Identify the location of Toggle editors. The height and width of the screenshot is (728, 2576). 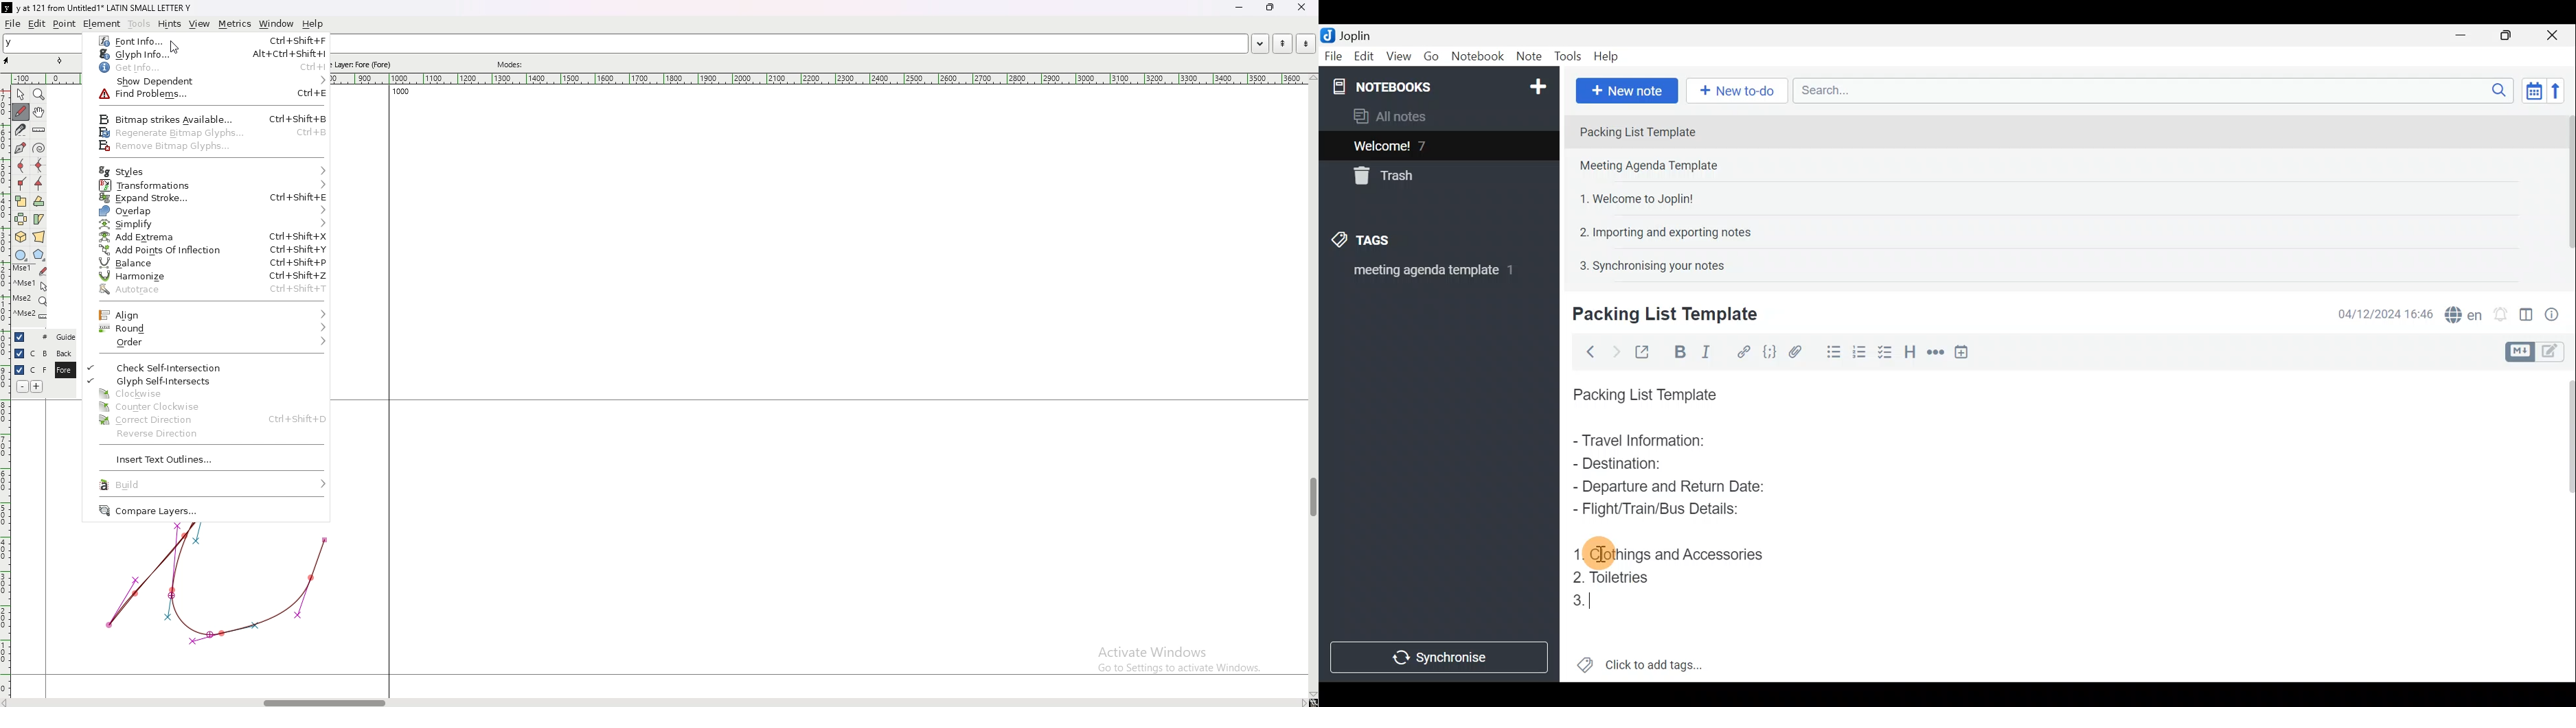
(2522, 350).